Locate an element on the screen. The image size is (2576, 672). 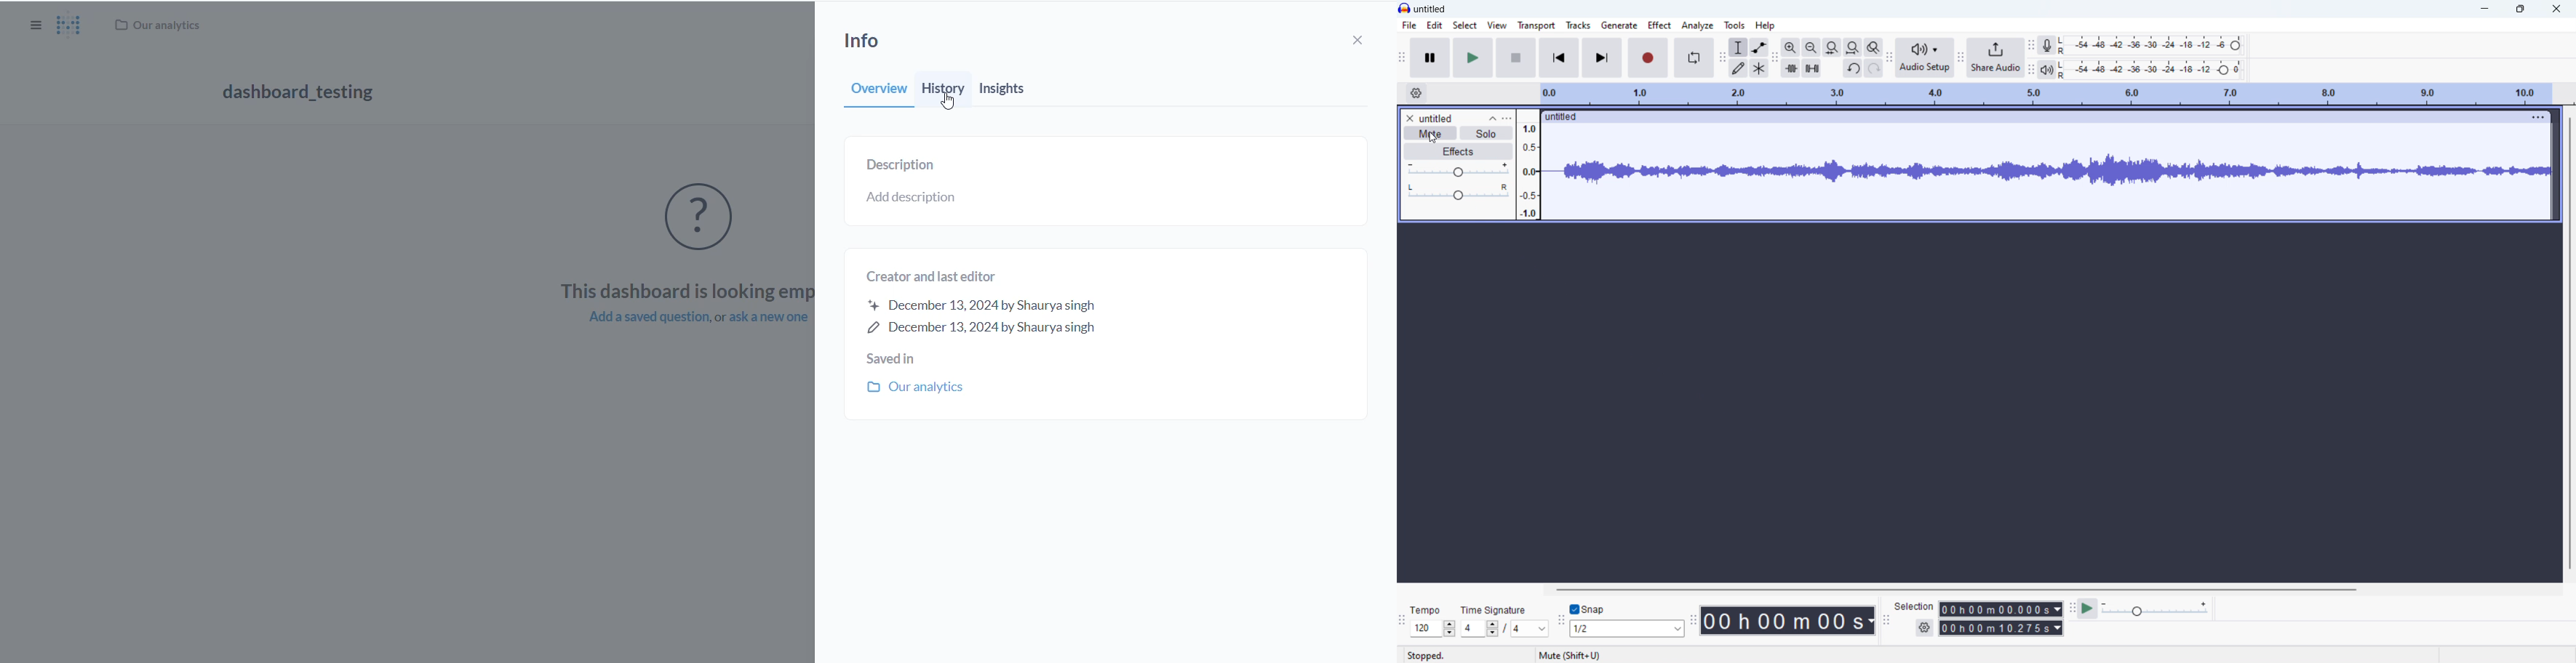
play at speed is located at coordinates (2088, 609).